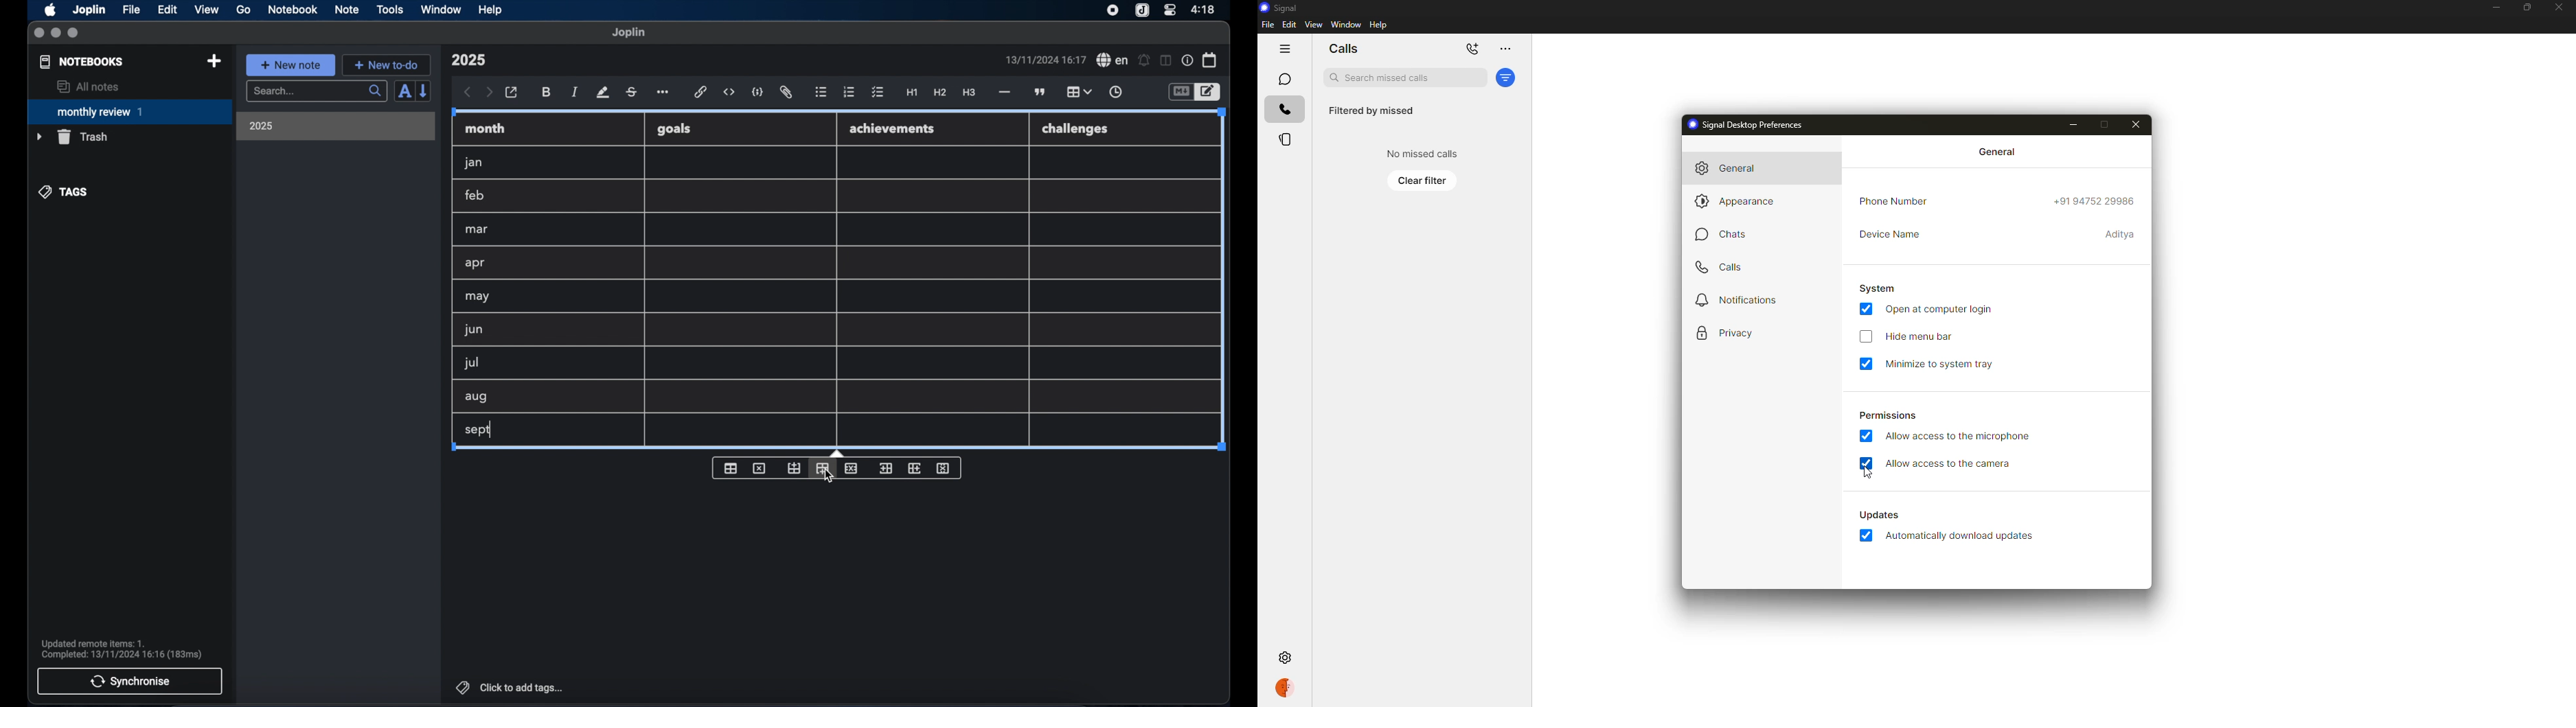 This screenshot has width=2576, height=728. What do you see at coordinates (489, 93) in the screenshot?
I see `forward` at bounding box center [489, 93].